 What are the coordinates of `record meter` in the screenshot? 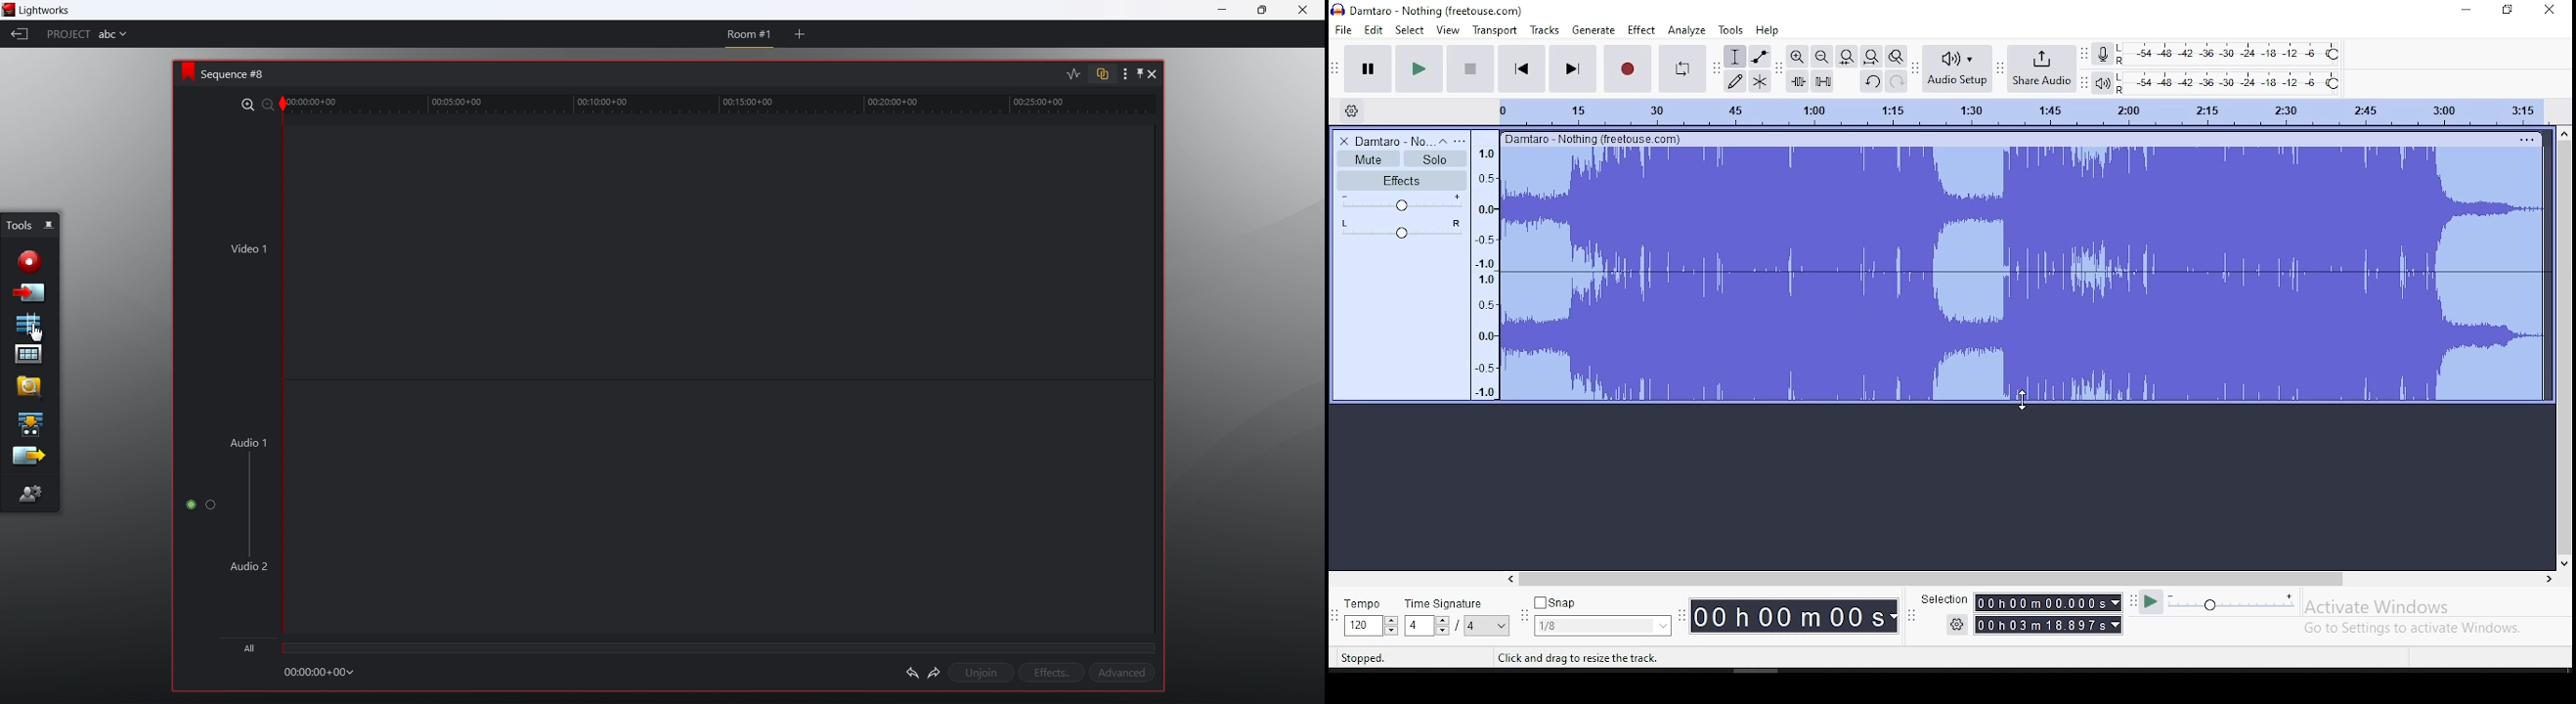 It's located at (2103, 56).